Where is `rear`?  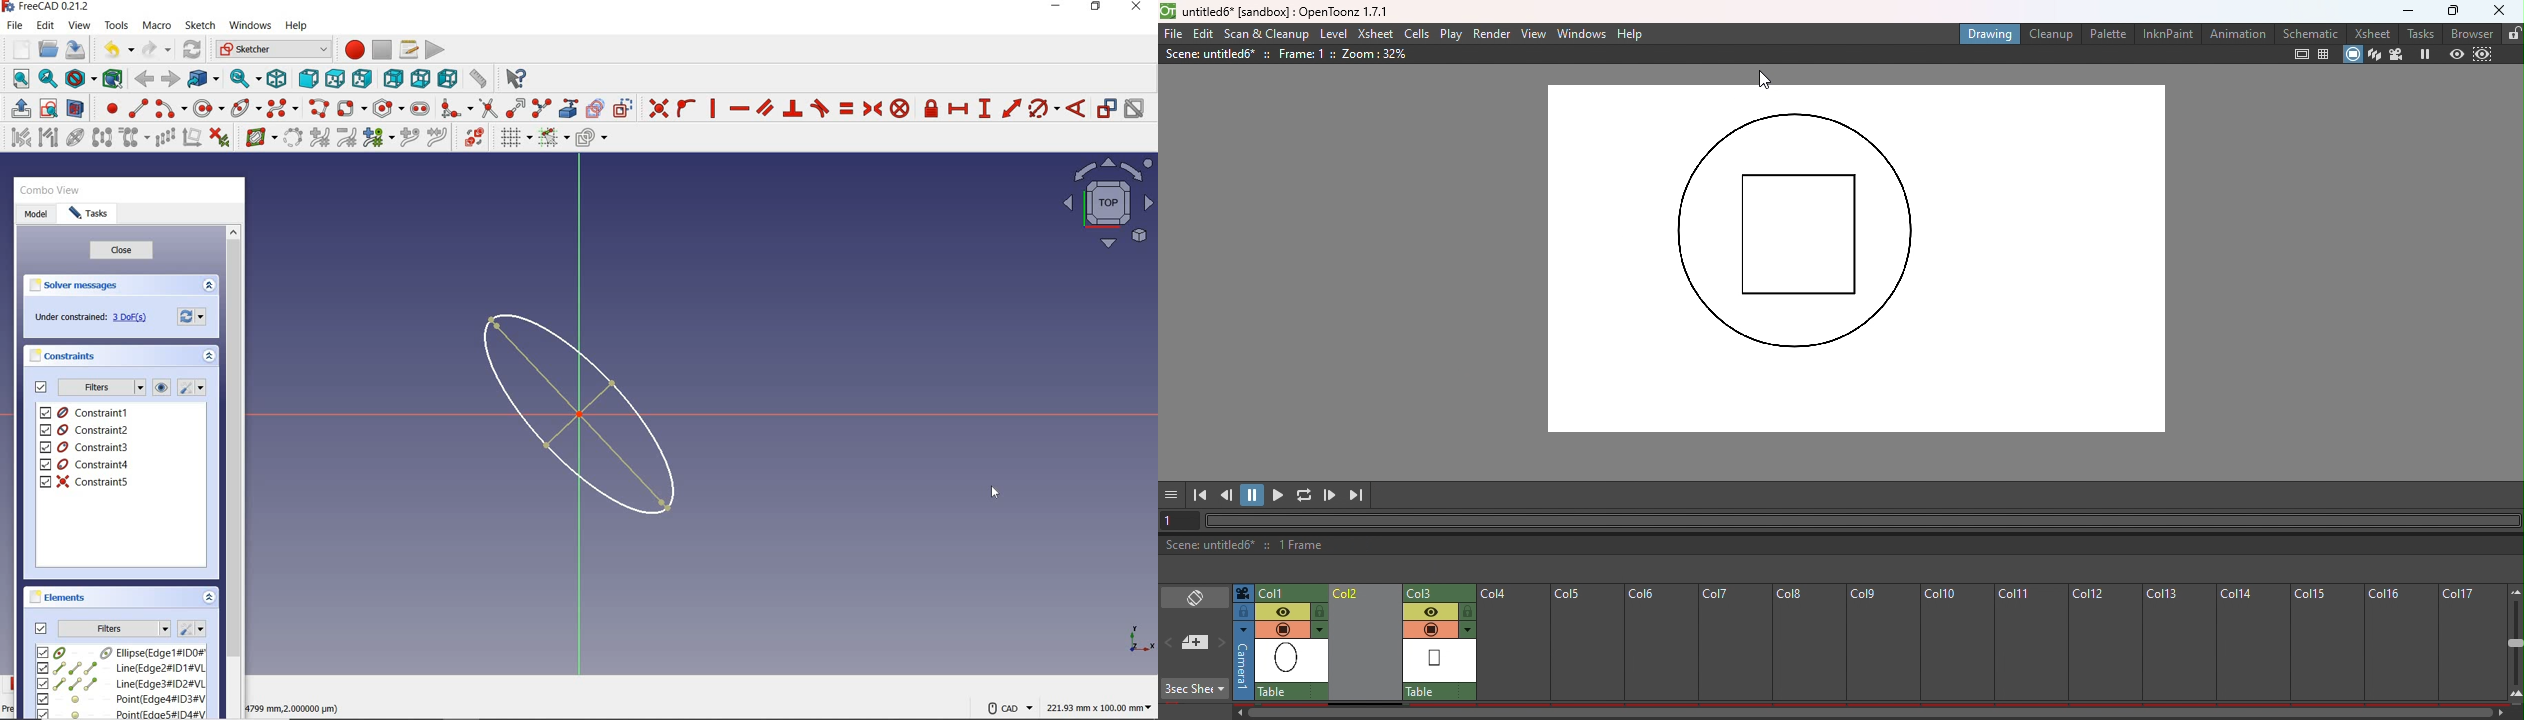
rear is located at coordinates (393, 78).